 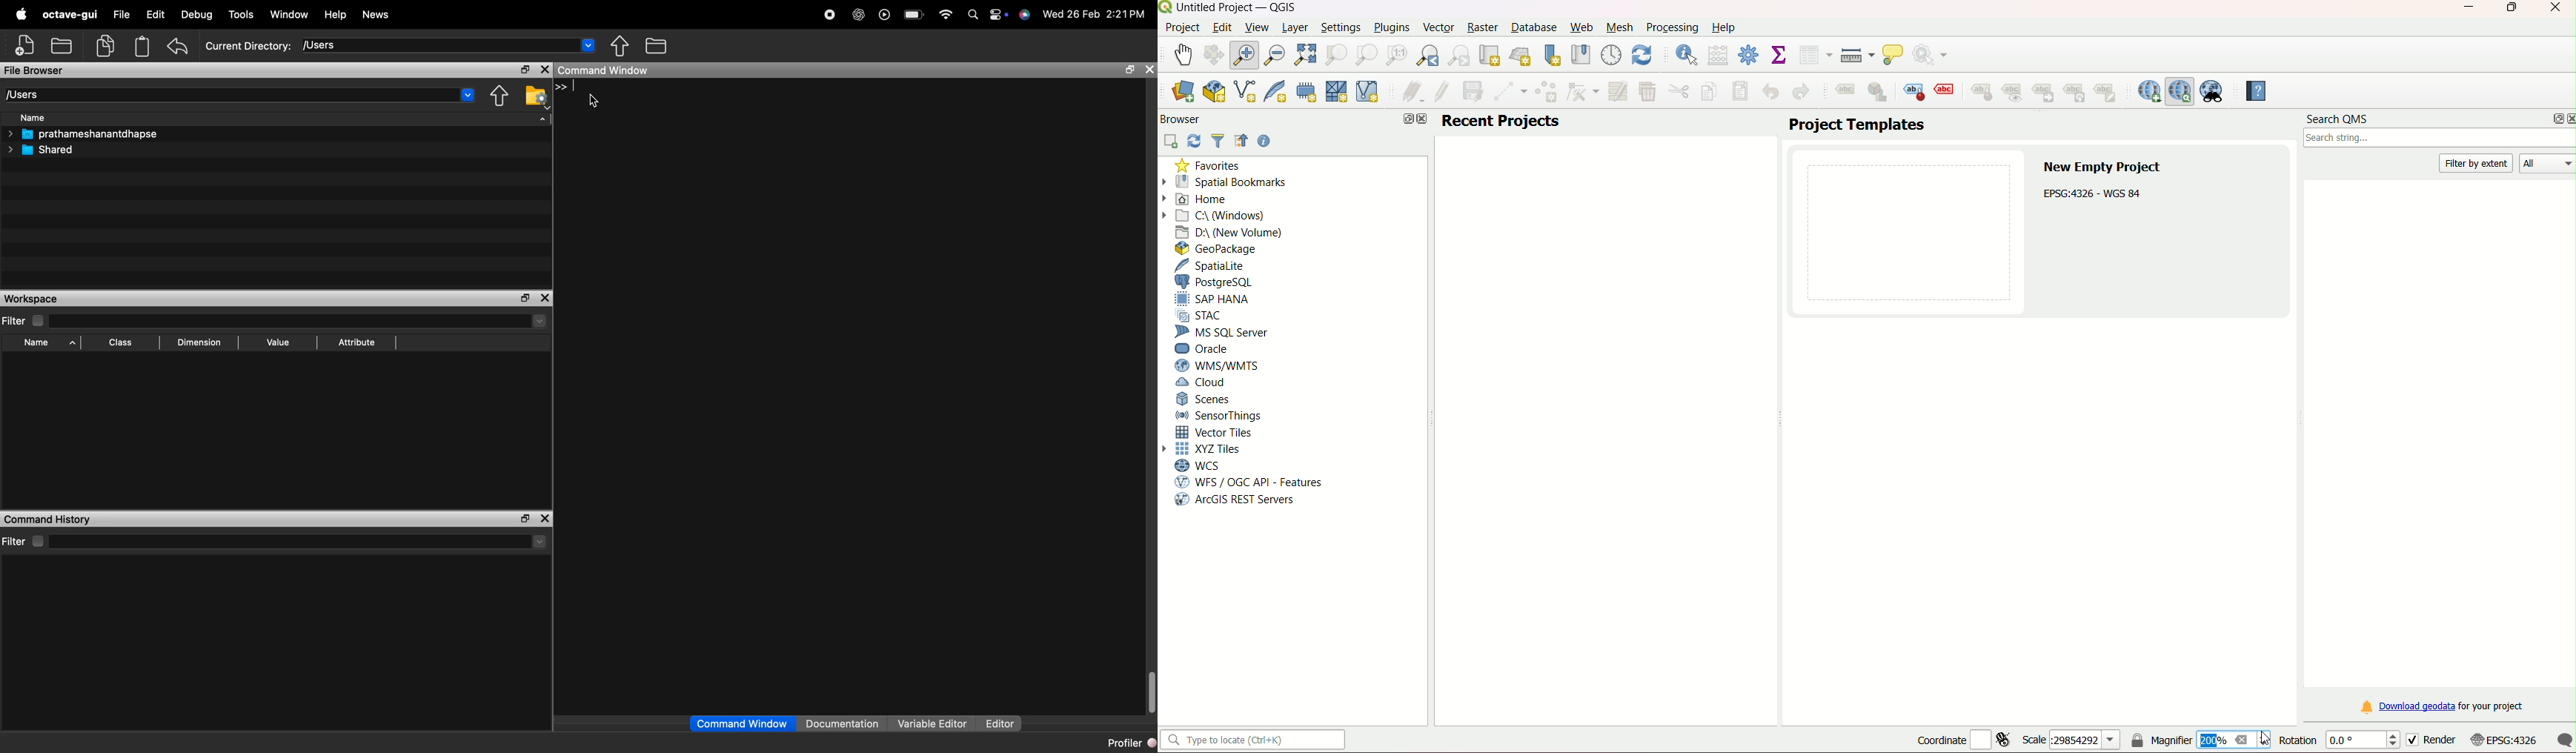 I want to click on project templates, so click(x=1856, y=125).